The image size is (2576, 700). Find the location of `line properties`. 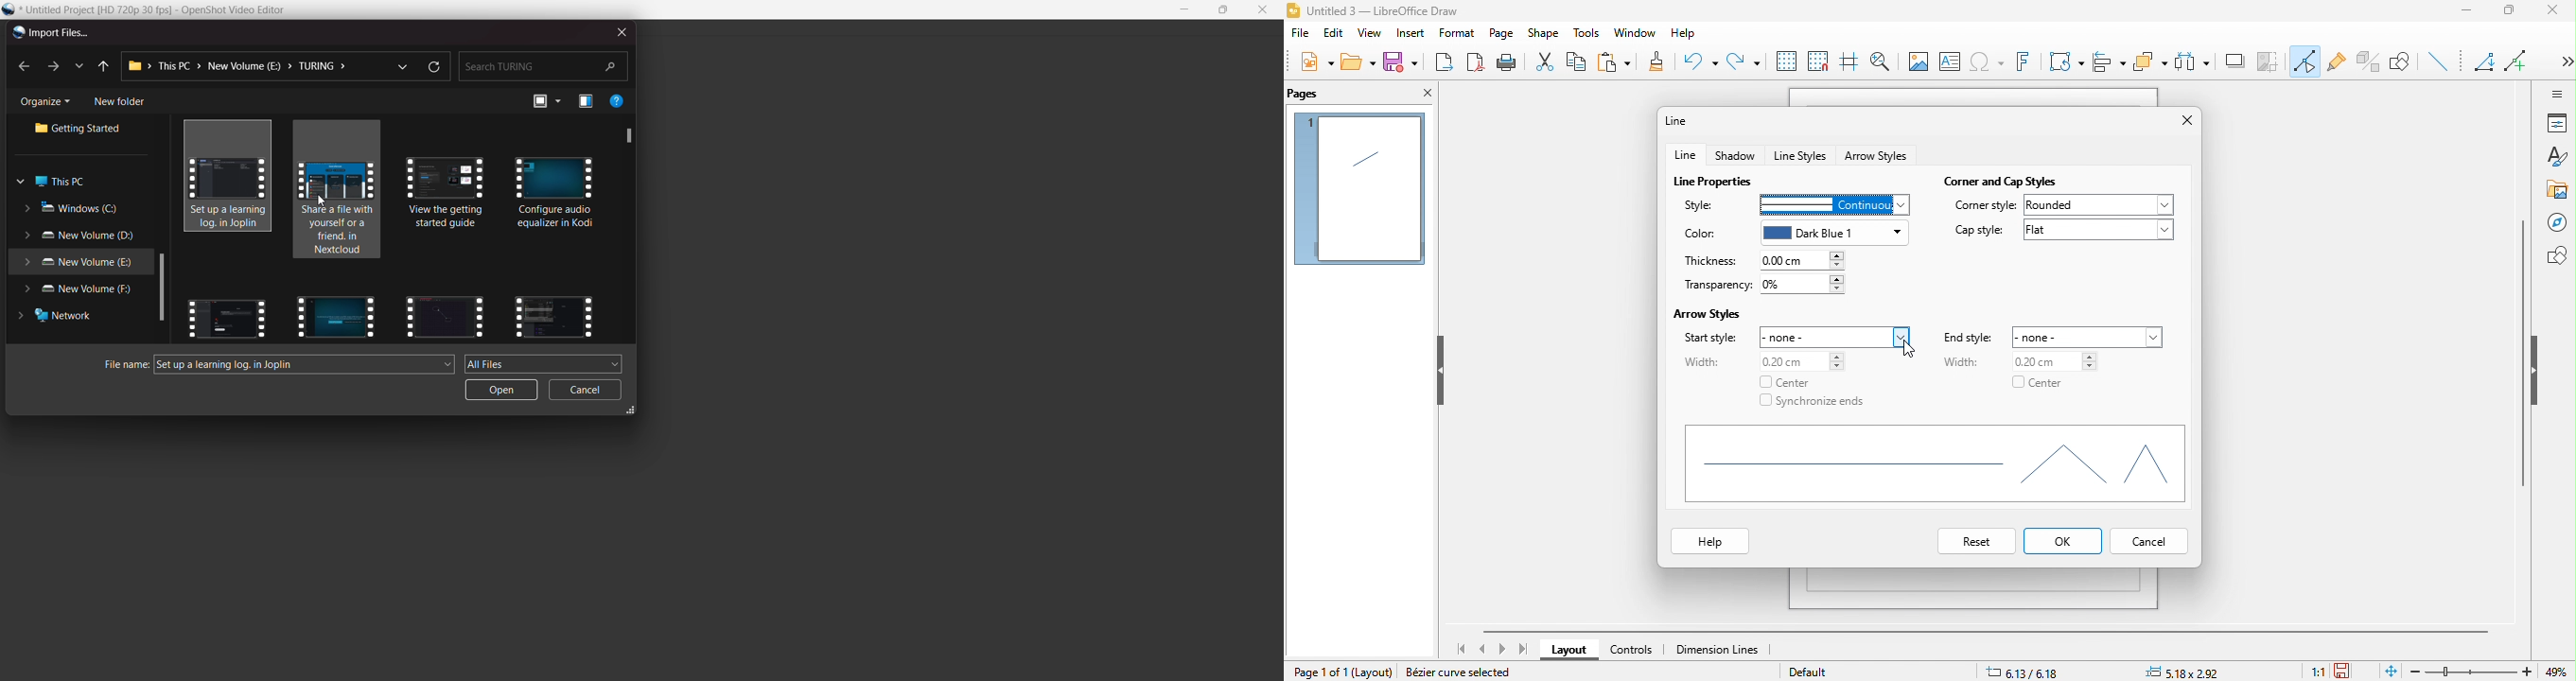

line properties is located at coordinates (1716, 180).